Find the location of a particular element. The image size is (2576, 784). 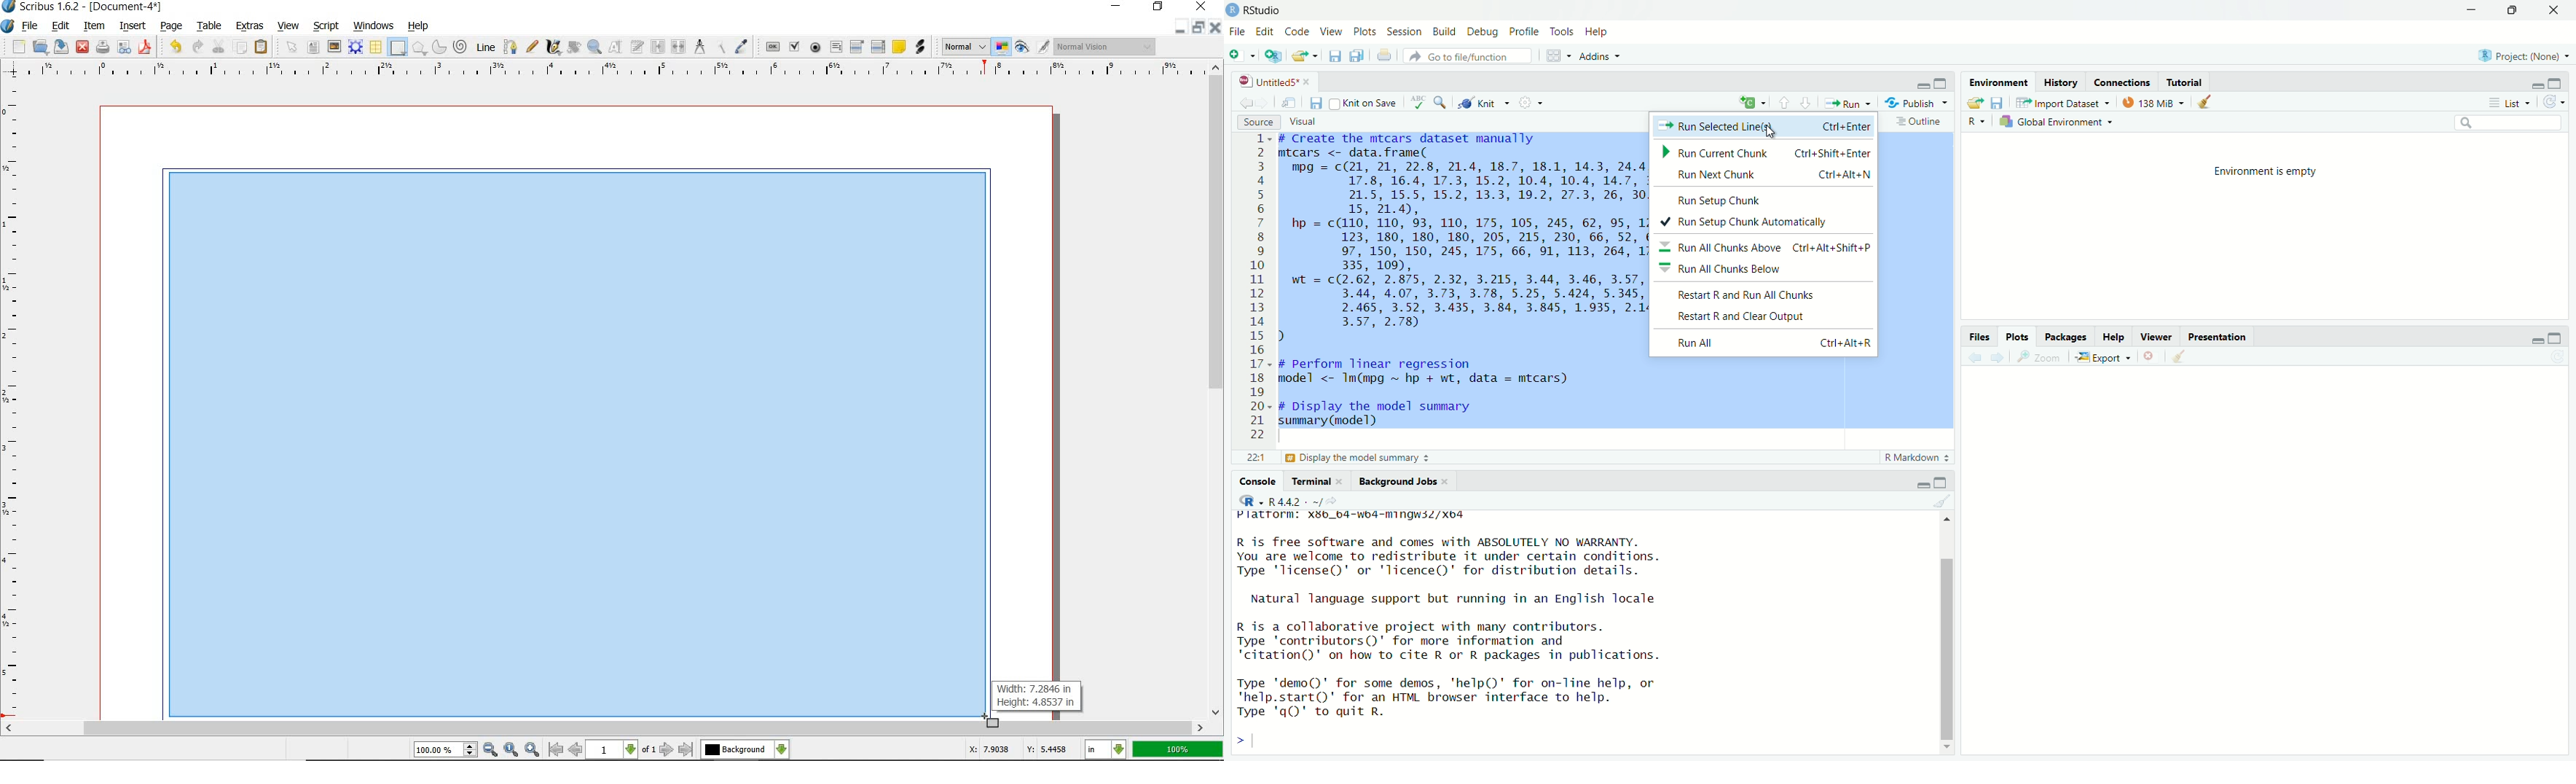

help is located at coordinates (1598, 32).